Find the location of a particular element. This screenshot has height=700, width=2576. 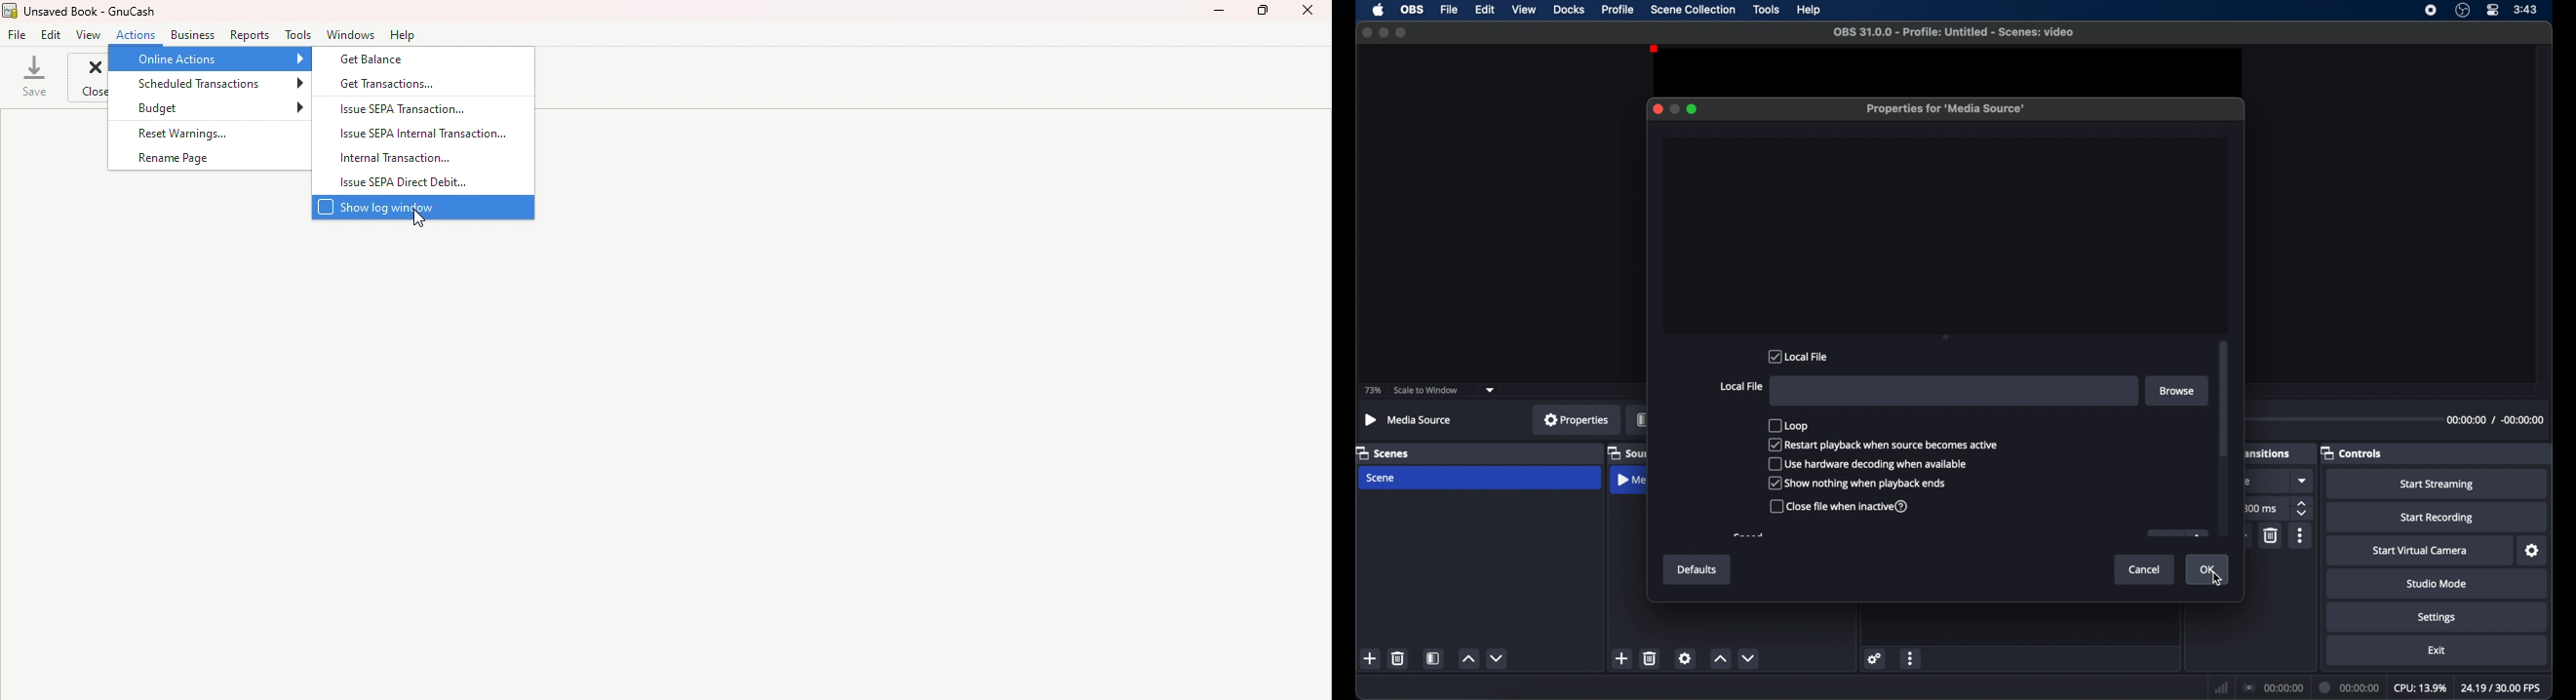

scroll box is located at coordinates (2224, 399).